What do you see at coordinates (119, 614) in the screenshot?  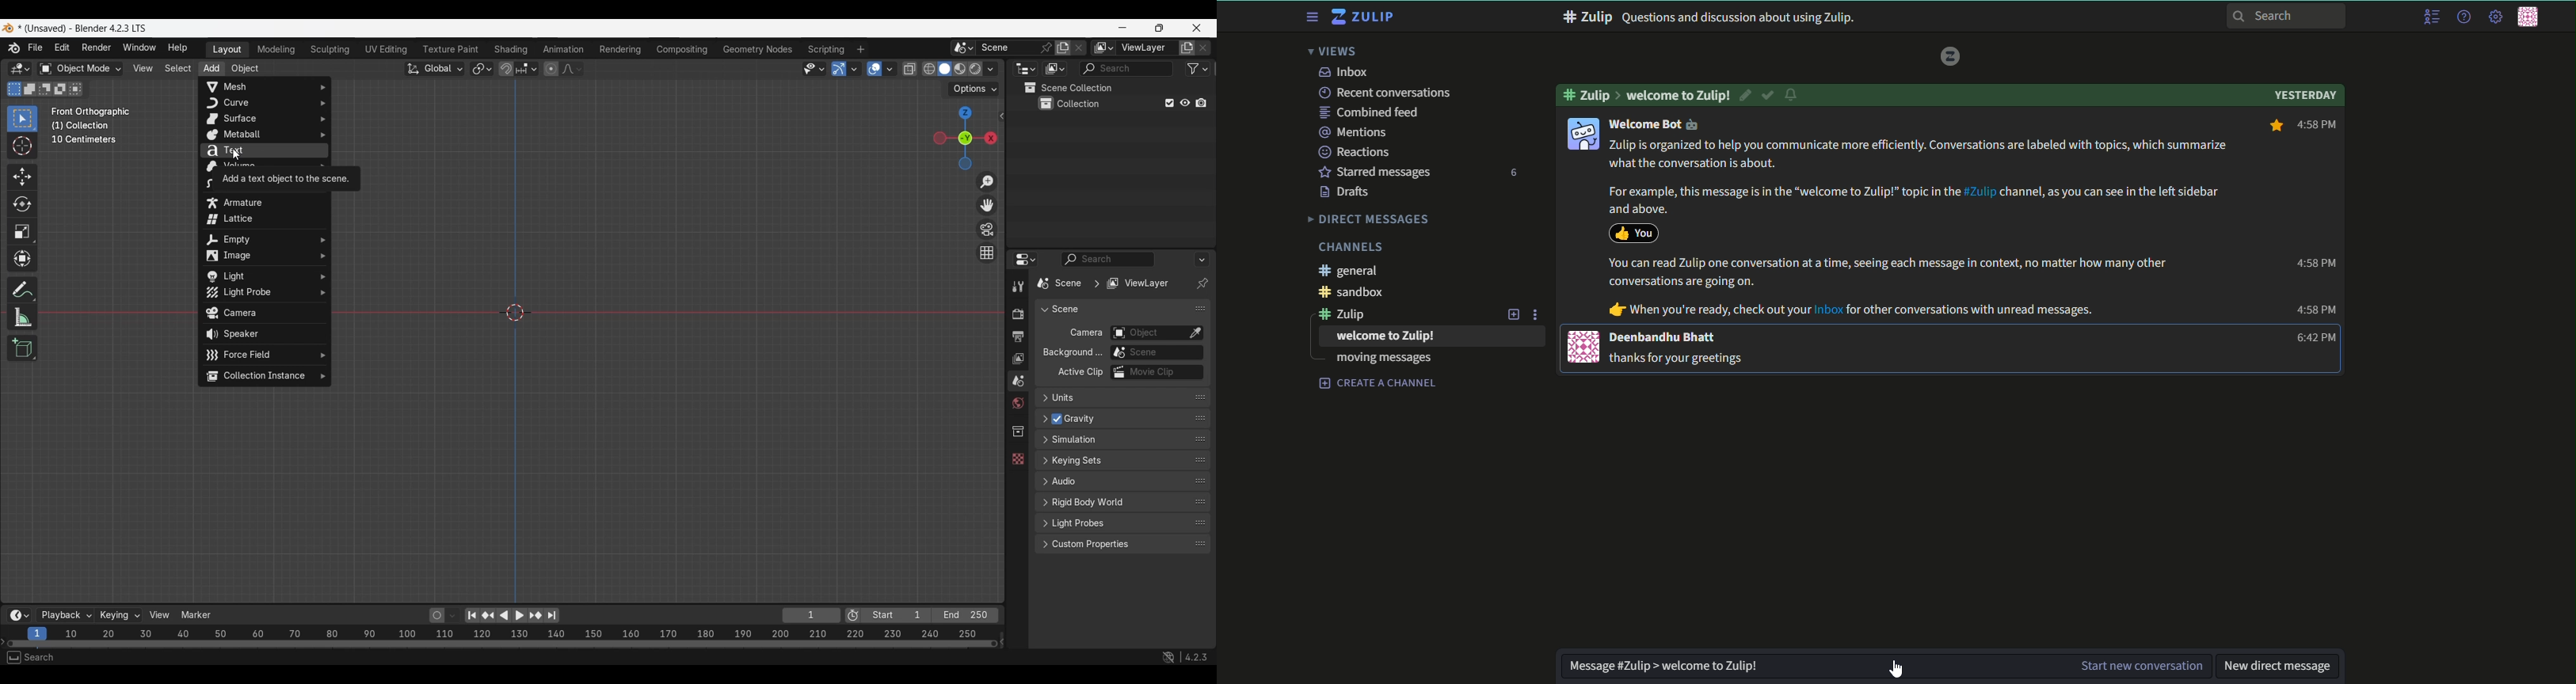 I see `Keying` at bounding box center [119, 614].